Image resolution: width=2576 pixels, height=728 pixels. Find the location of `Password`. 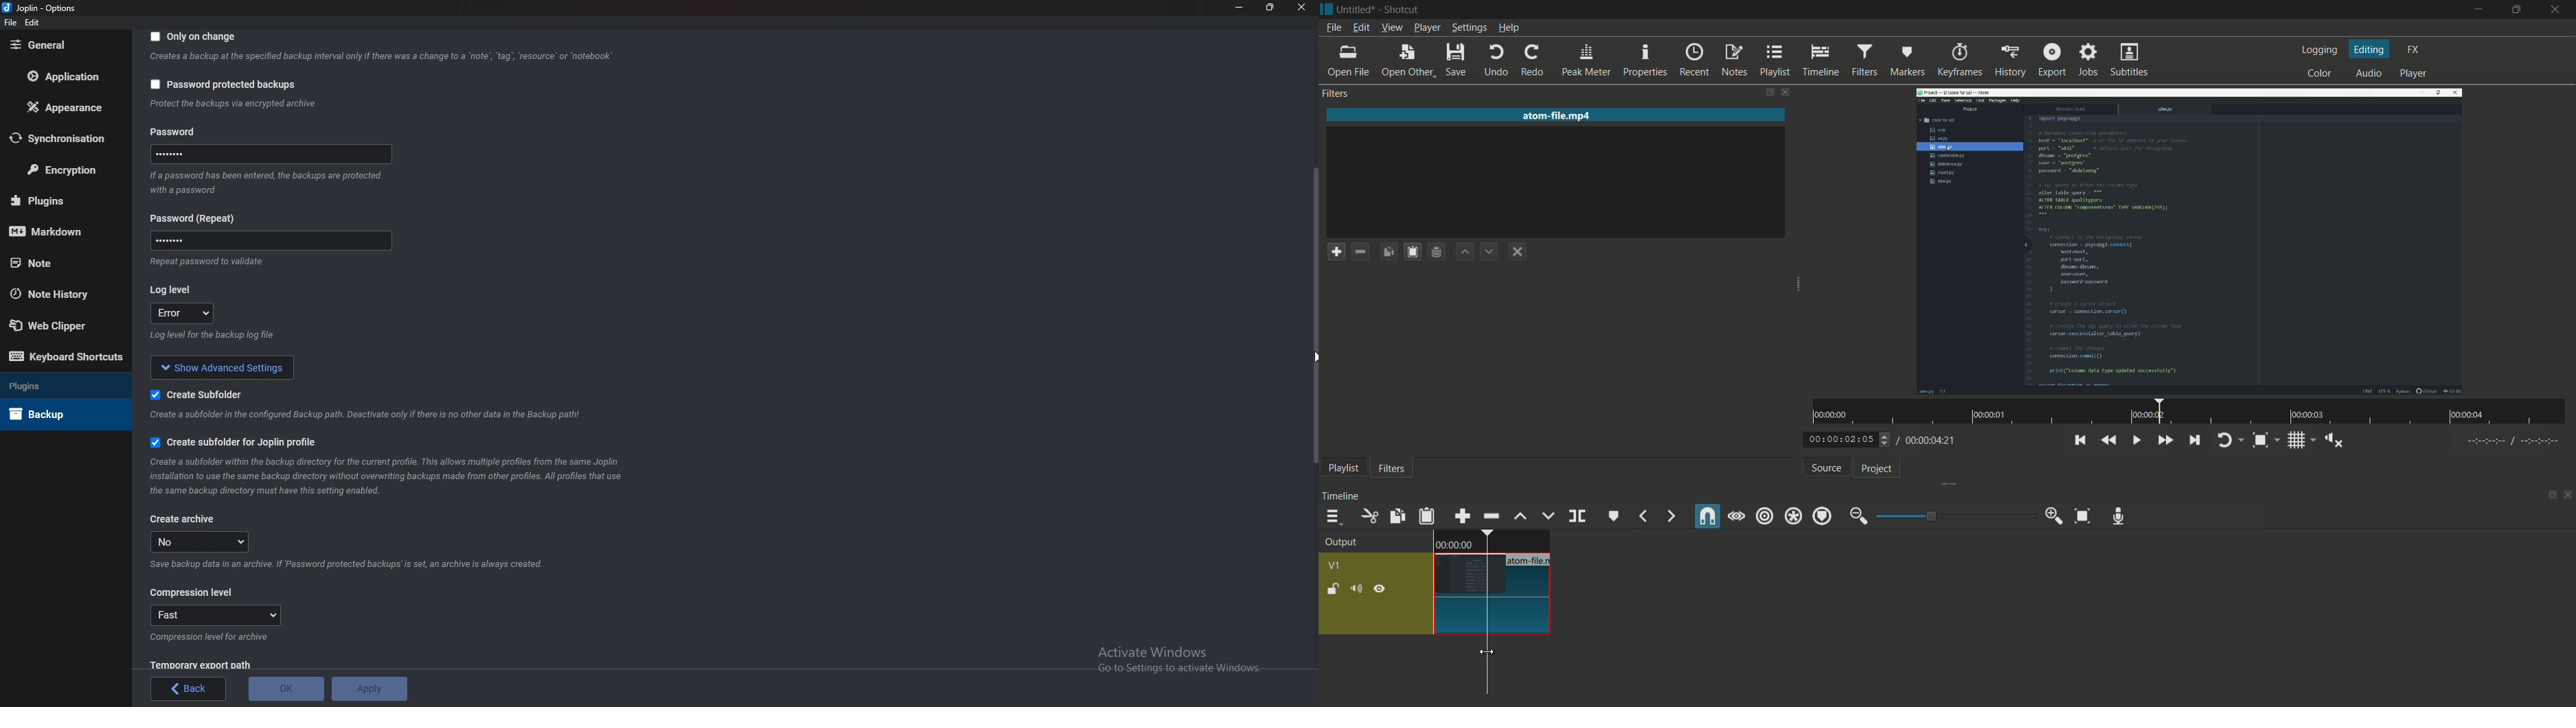

Password is located at coordinates (269, 240).